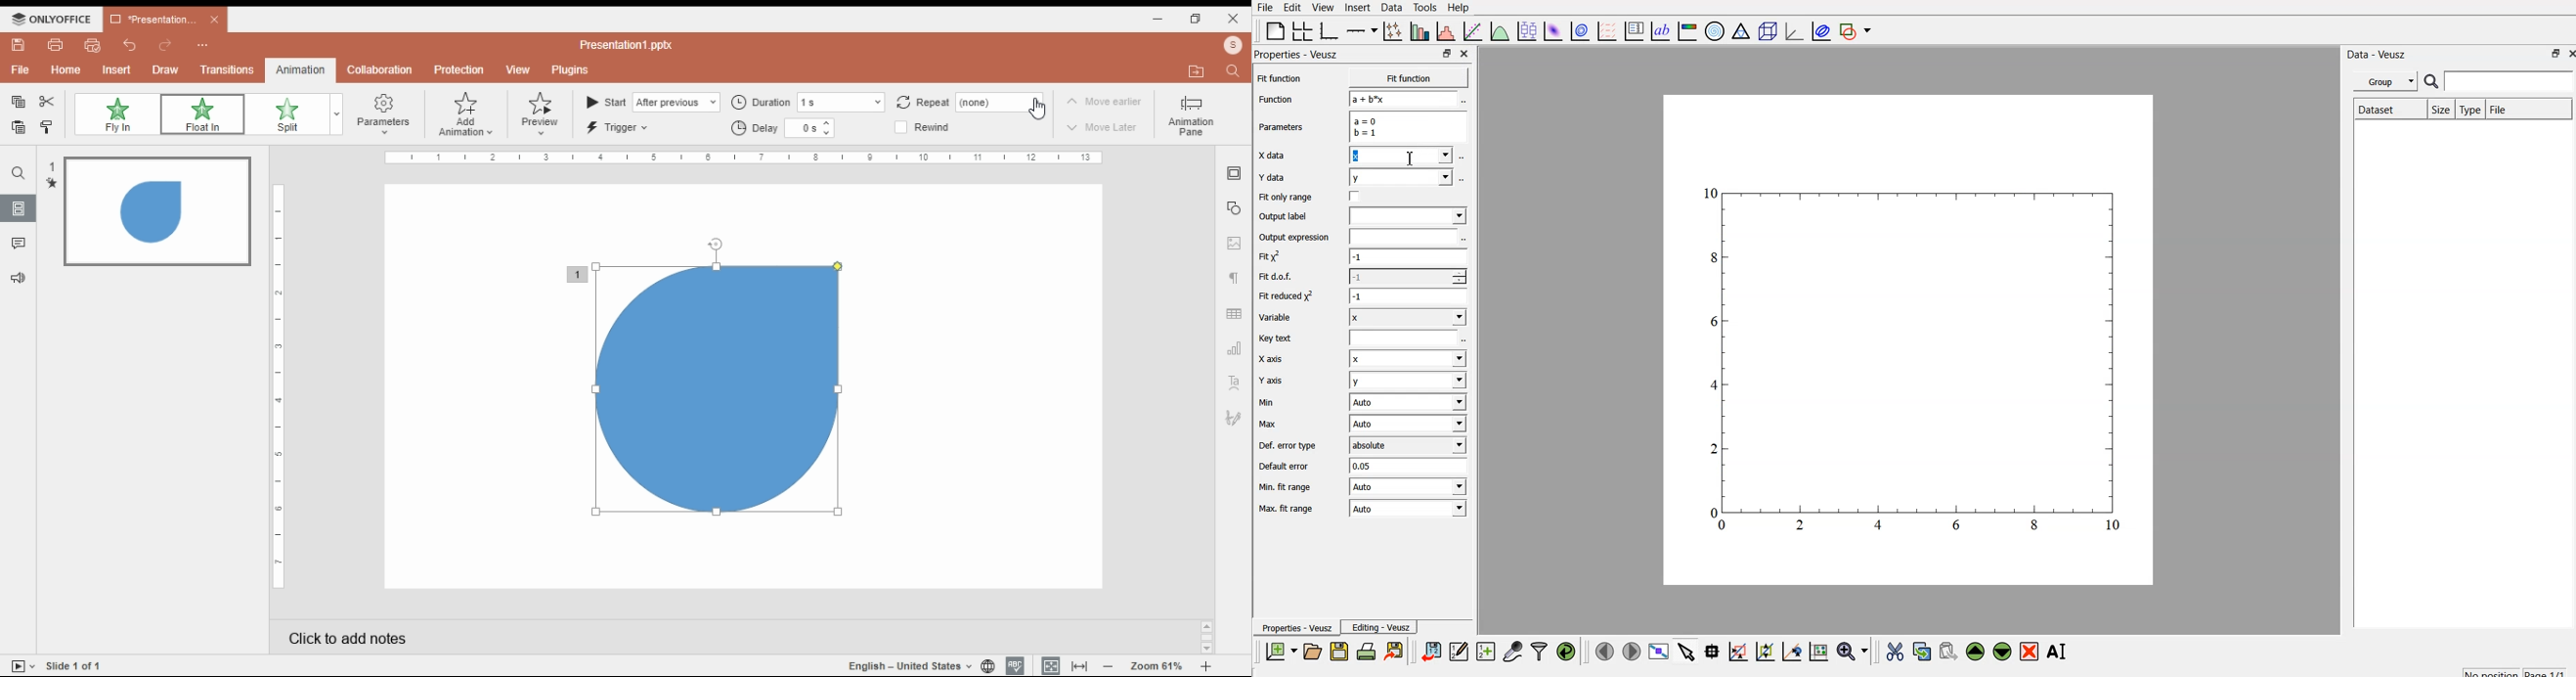 This screenshot has height=700, width=2576. What do you see at coordinates (551, 638) in the screenshot?
I see `click to add notes` at bounding box center [551, 638].